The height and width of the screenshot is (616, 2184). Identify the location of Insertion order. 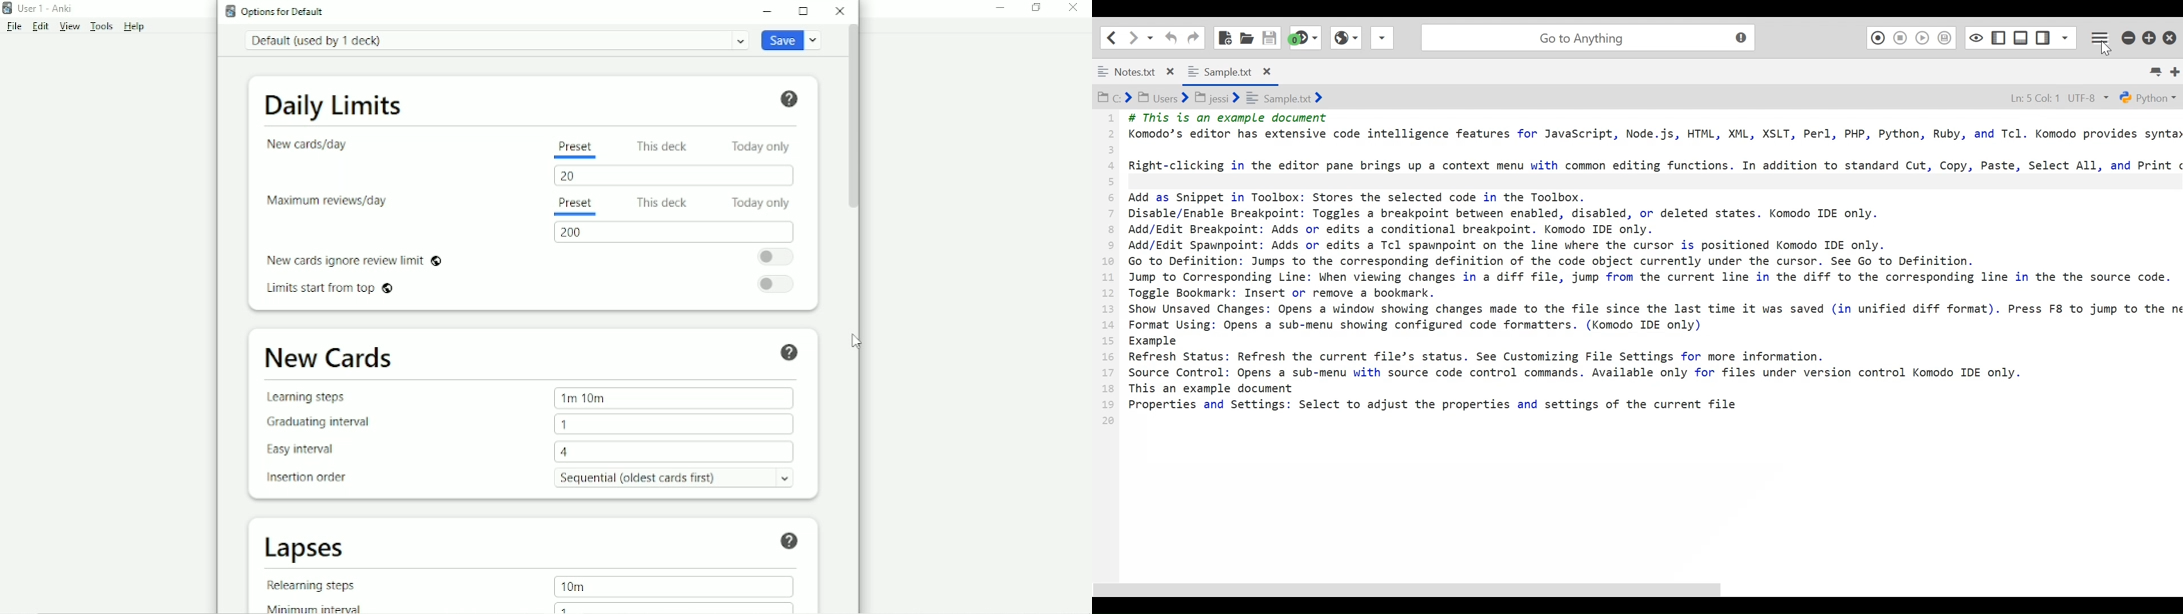
(305, 478).